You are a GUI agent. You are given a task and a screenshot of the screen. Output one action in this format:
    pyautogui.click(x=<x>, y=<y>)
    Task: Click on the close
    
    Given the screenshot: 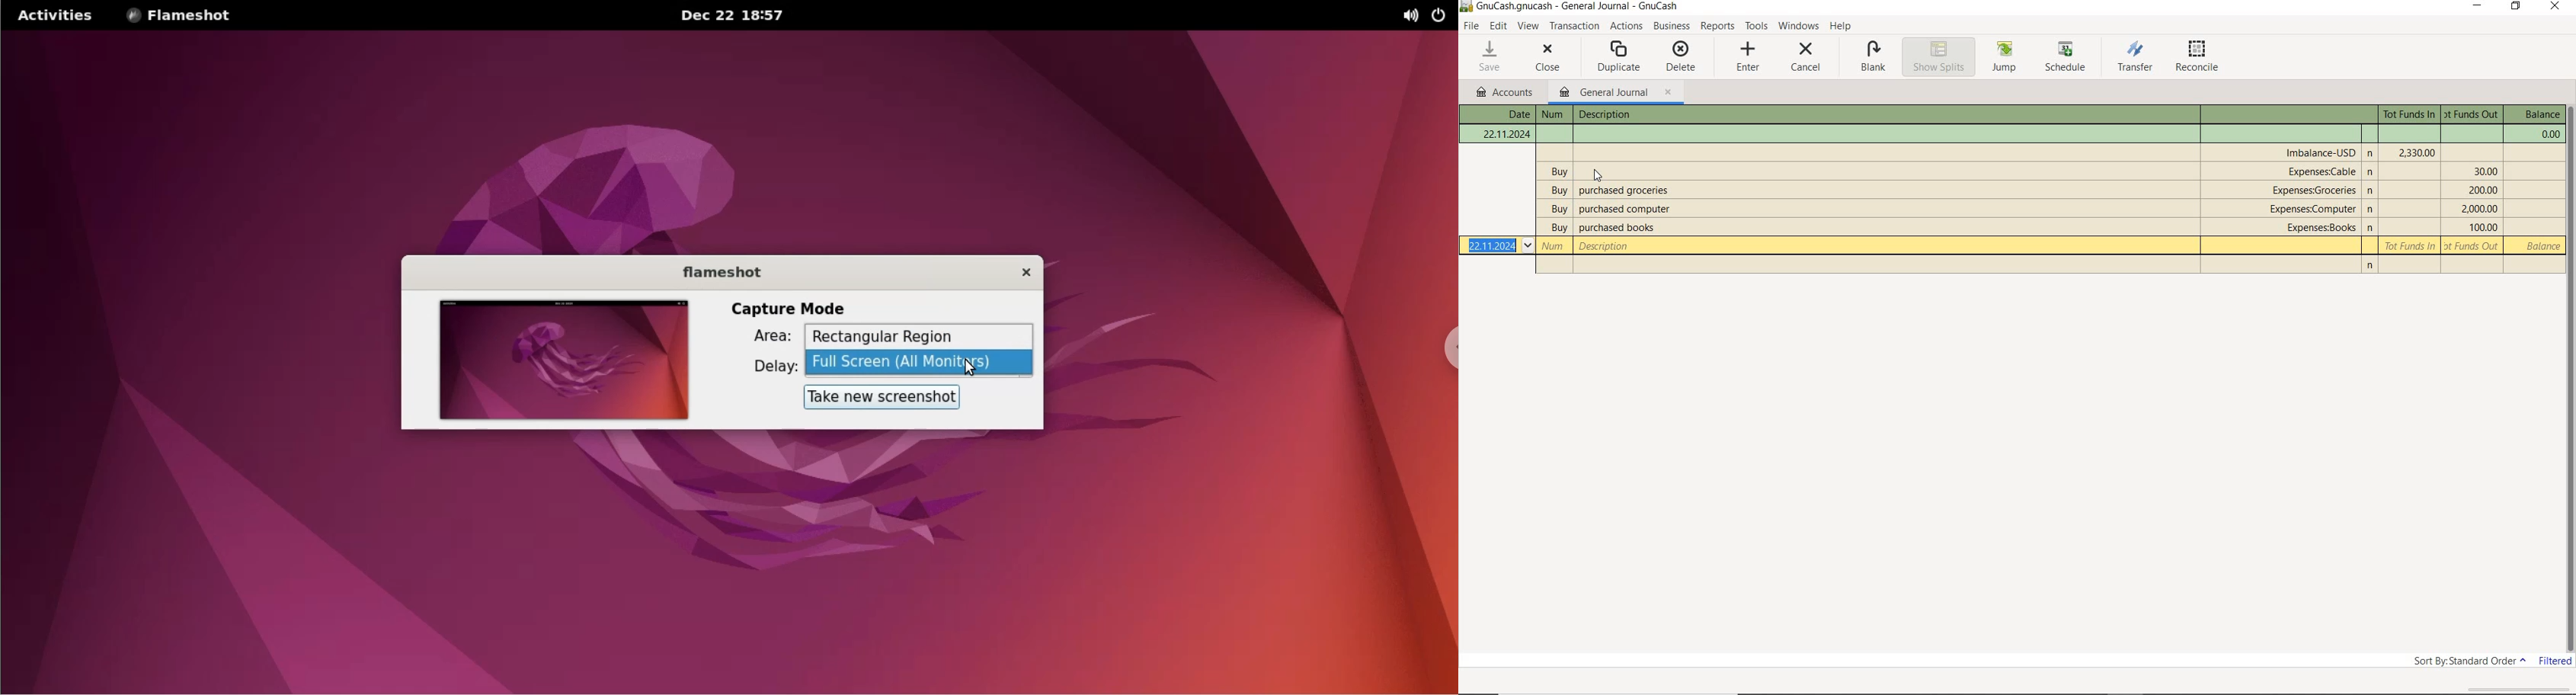 What is the action you would take?
    pyautogui.click(x=1016, y=272)
    